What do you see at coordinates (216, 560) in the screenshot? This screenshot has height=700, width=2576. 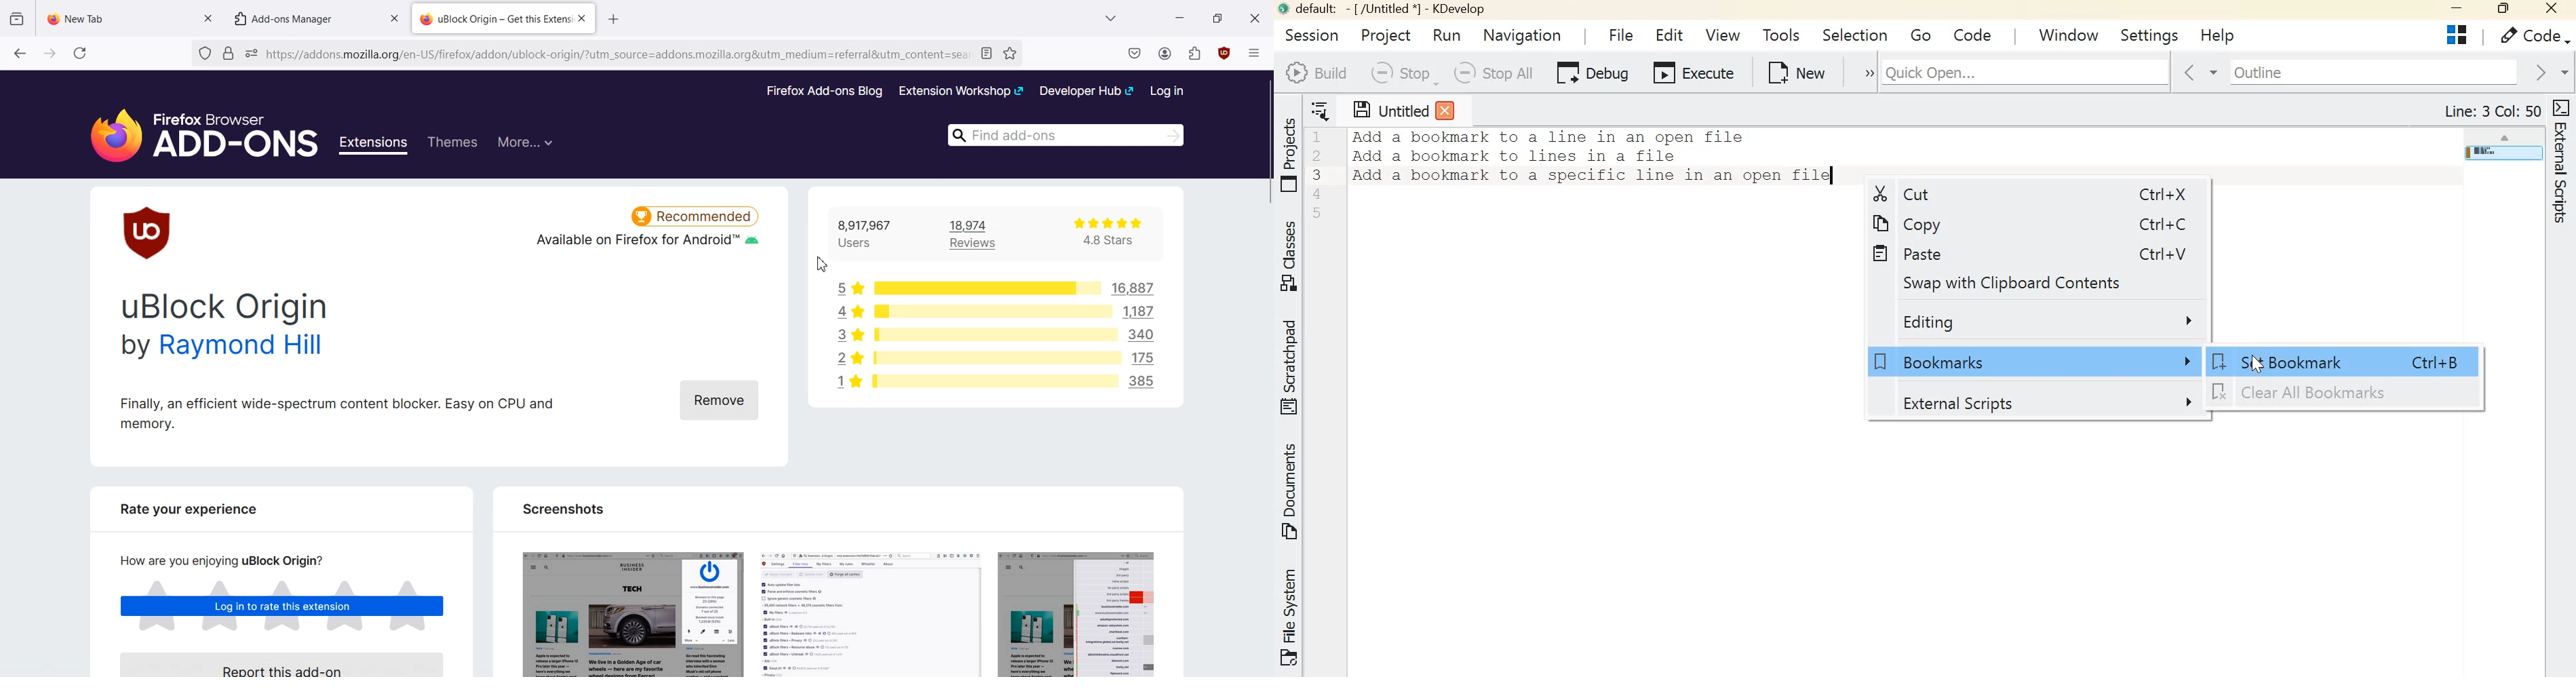 I see `How are you enjoying uBlock Origin?` at bounding box center [216, 560].